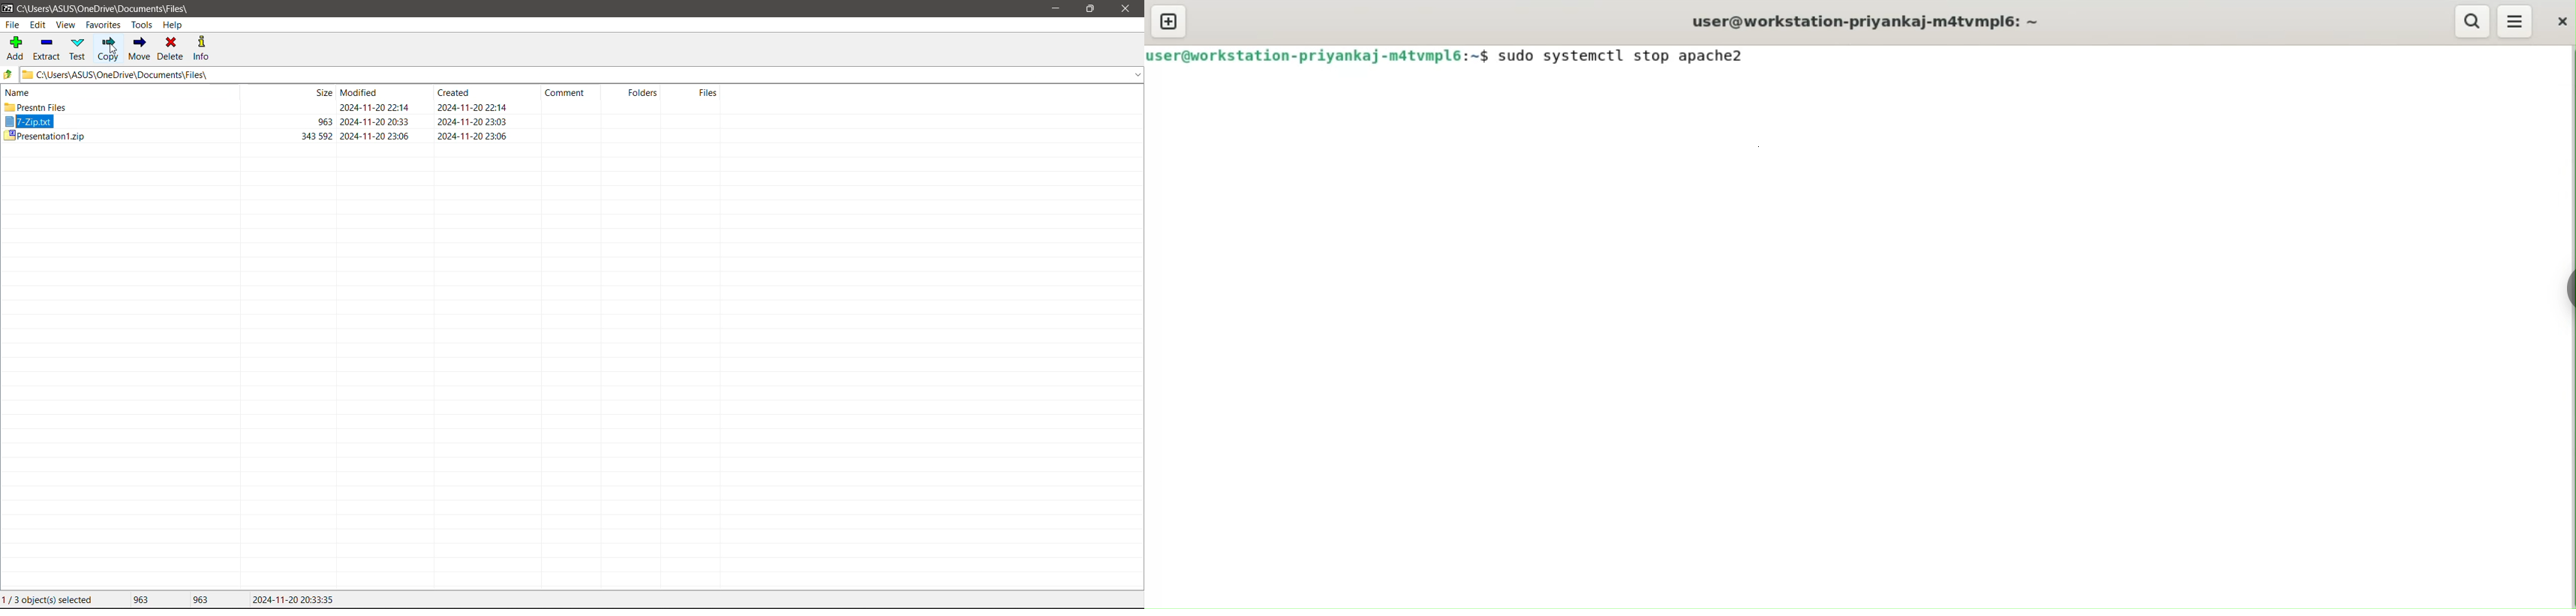  I want to click on Comment, so click(570, 95).